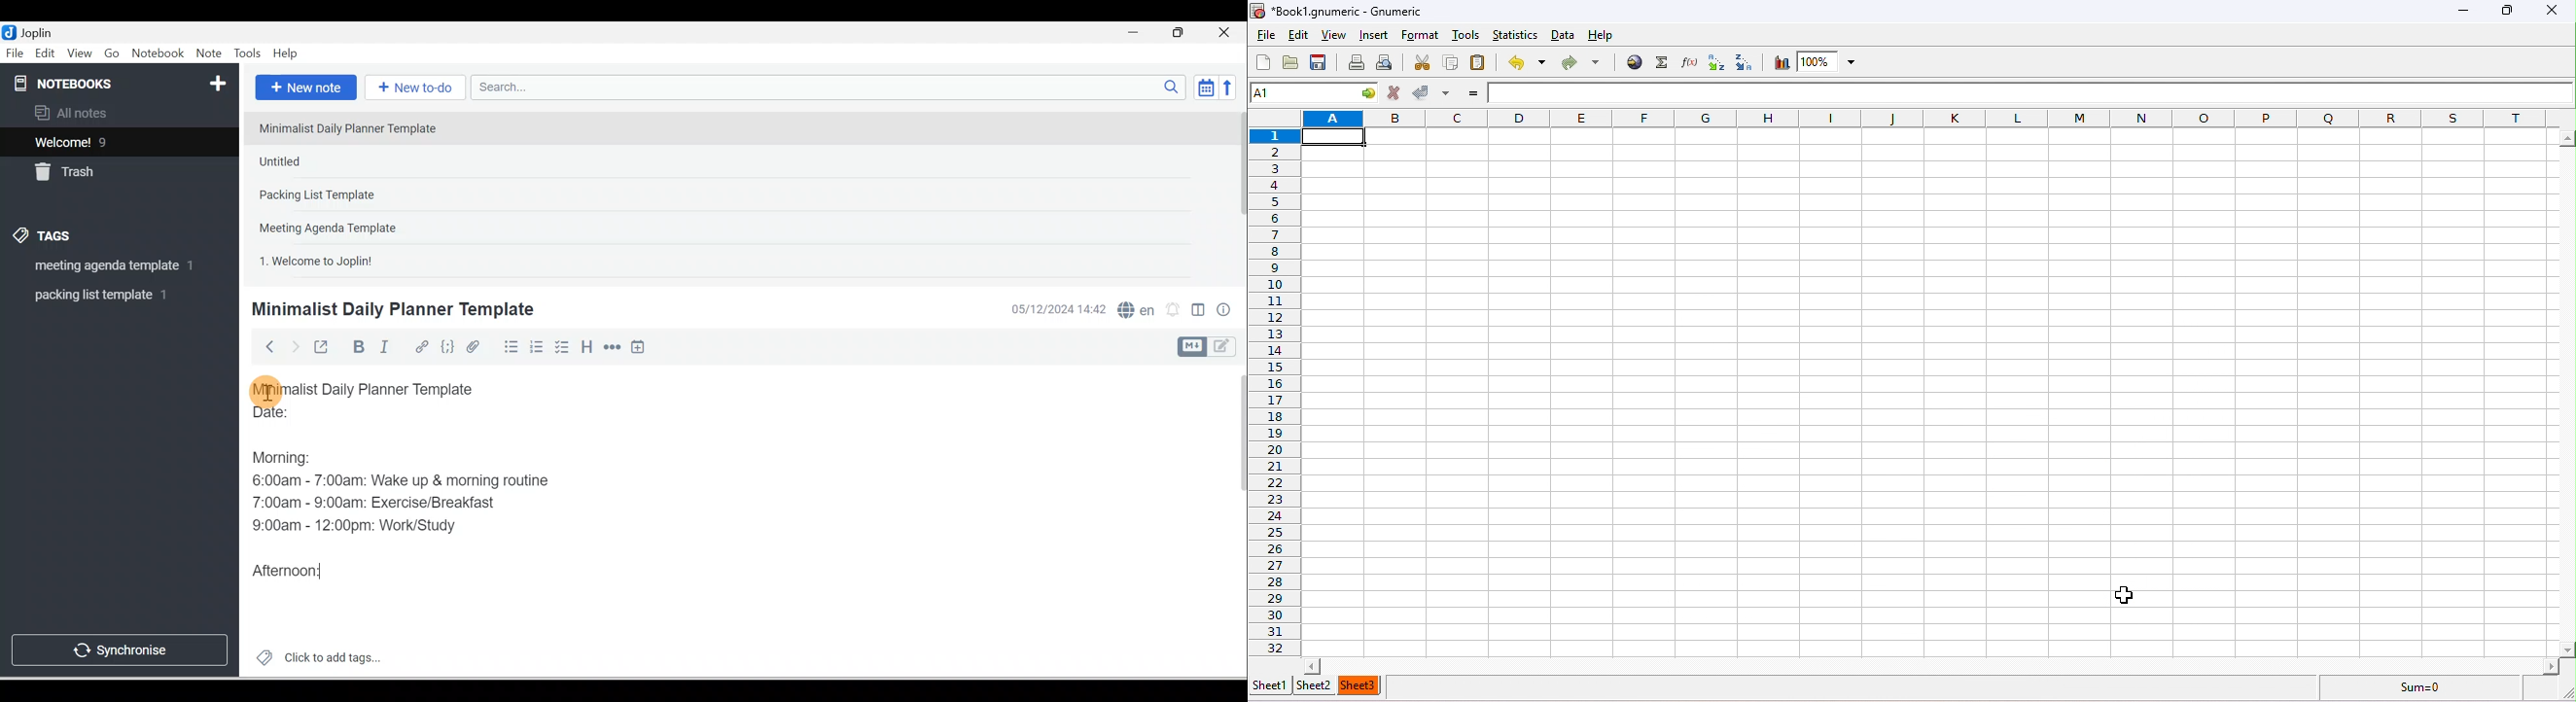 The width and height of the screenshot is (2576, 728). What do you see at coordinates (1138, 34) in the screenshot?
I see `Minimise` at bounding box center [1138, 34].